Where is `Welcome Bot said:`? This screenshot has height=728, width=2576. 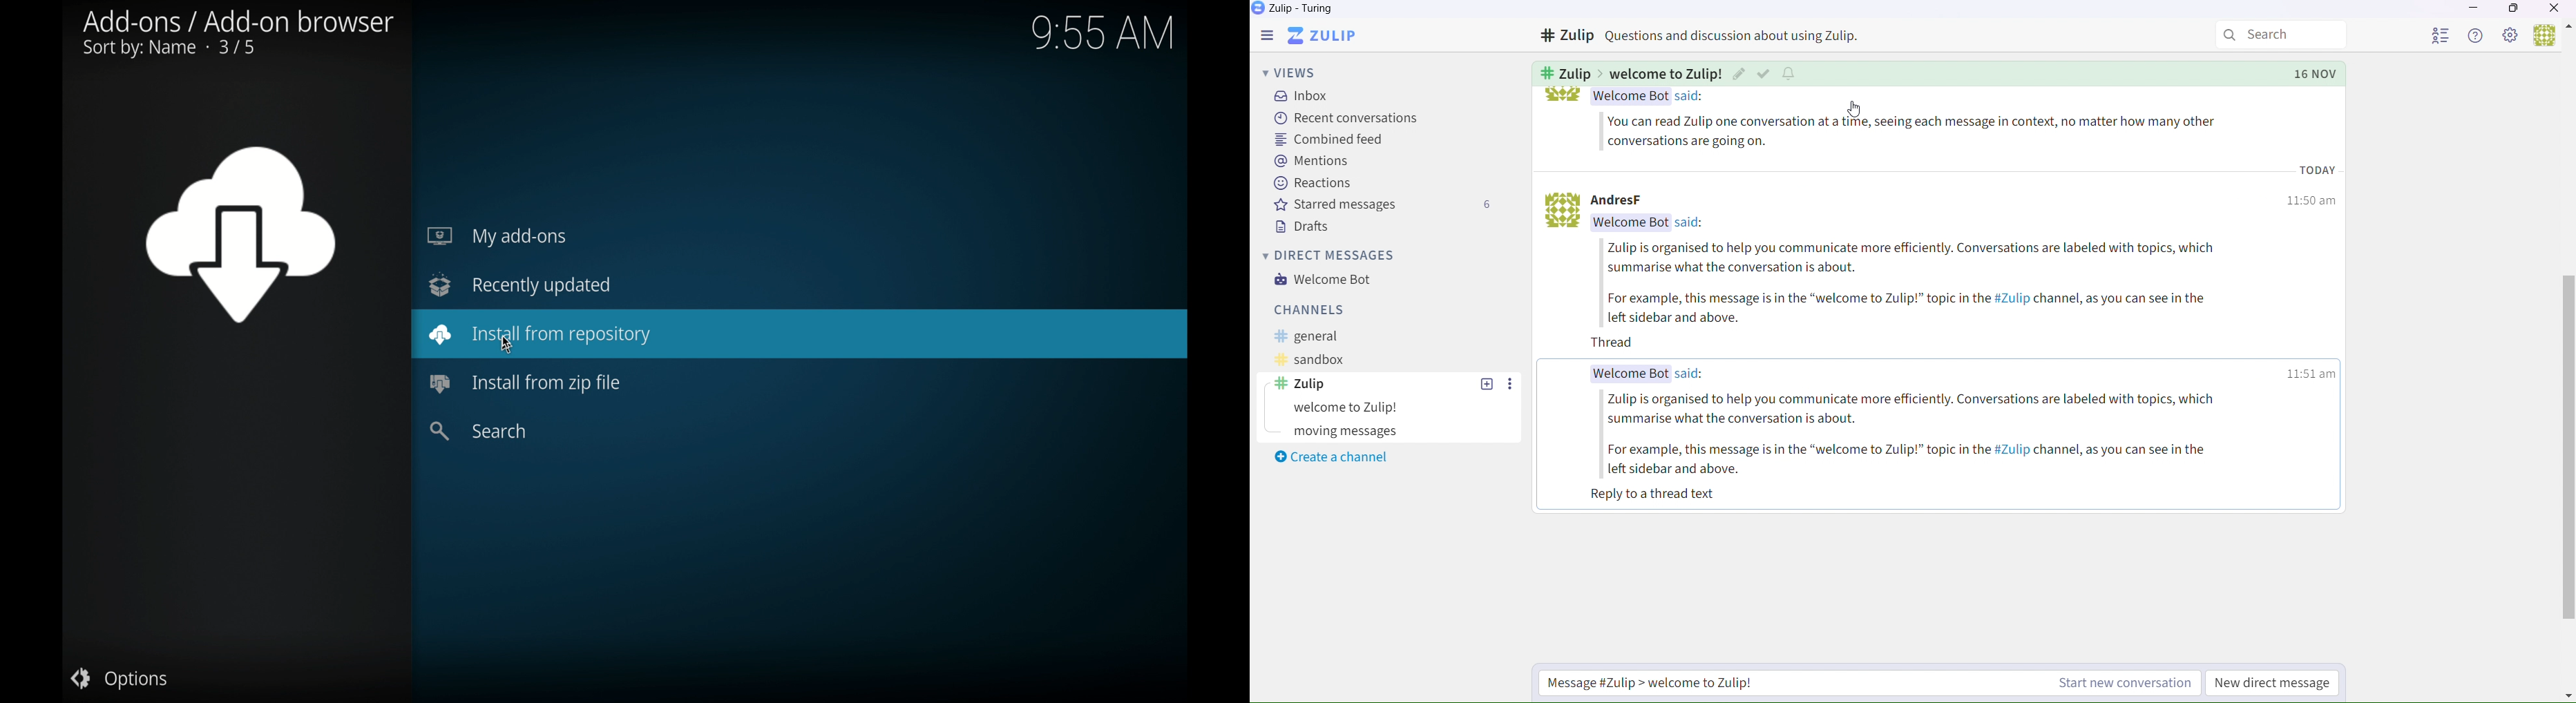
Welcome Bot said: is located at coordinates (1670, 372).